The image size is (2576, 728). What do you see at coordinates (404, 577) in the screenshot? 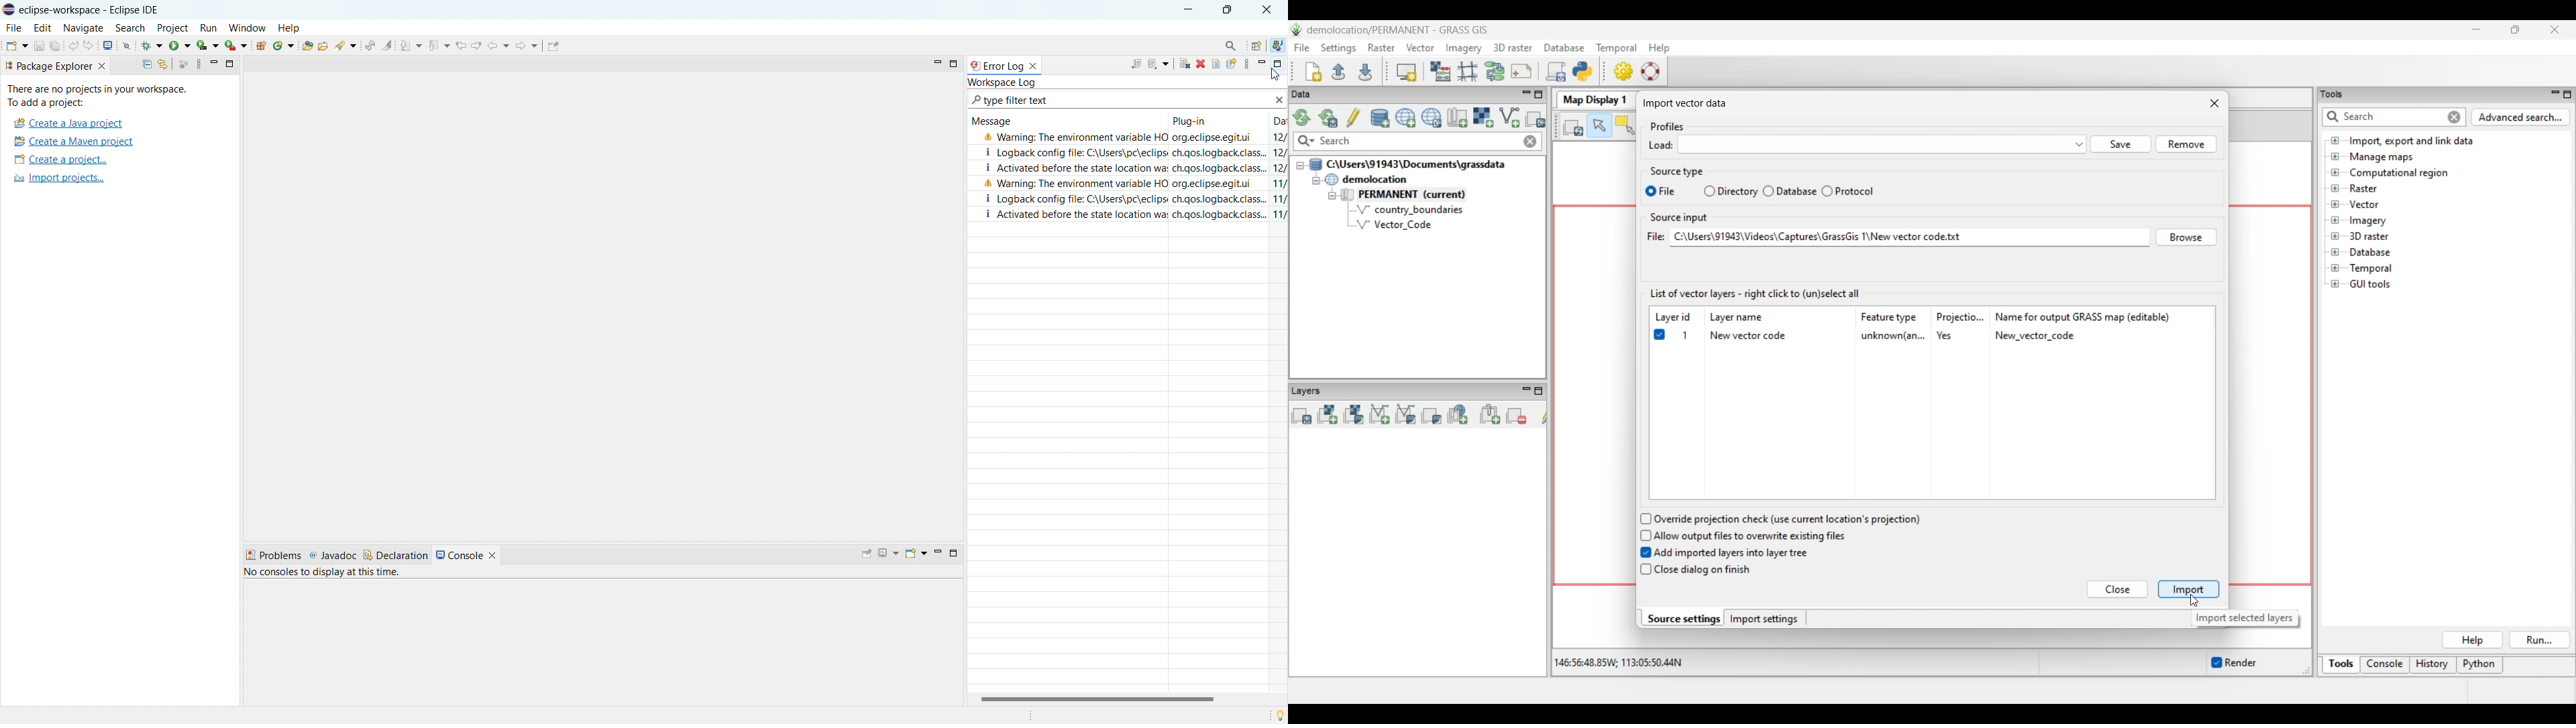
I see `No consoles to display at the time` at bounding box center [404, 577].